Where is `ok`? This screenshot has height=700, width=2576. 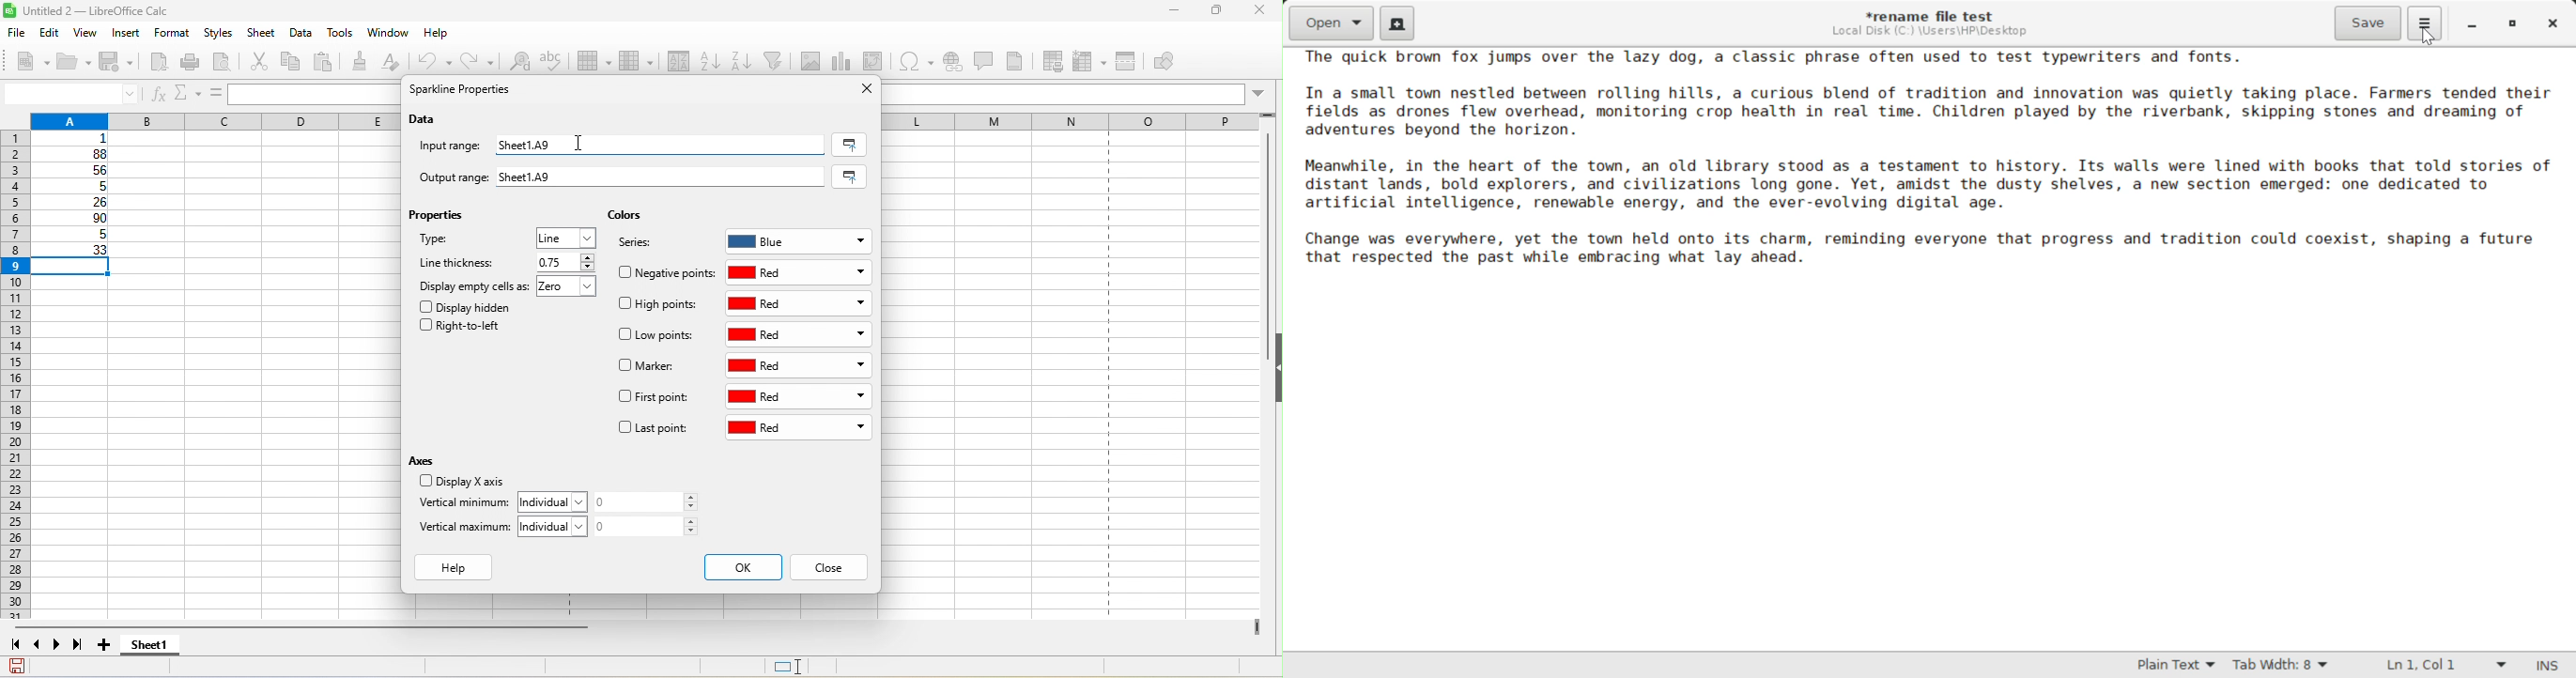
ok is located at coordinates (742, 567).